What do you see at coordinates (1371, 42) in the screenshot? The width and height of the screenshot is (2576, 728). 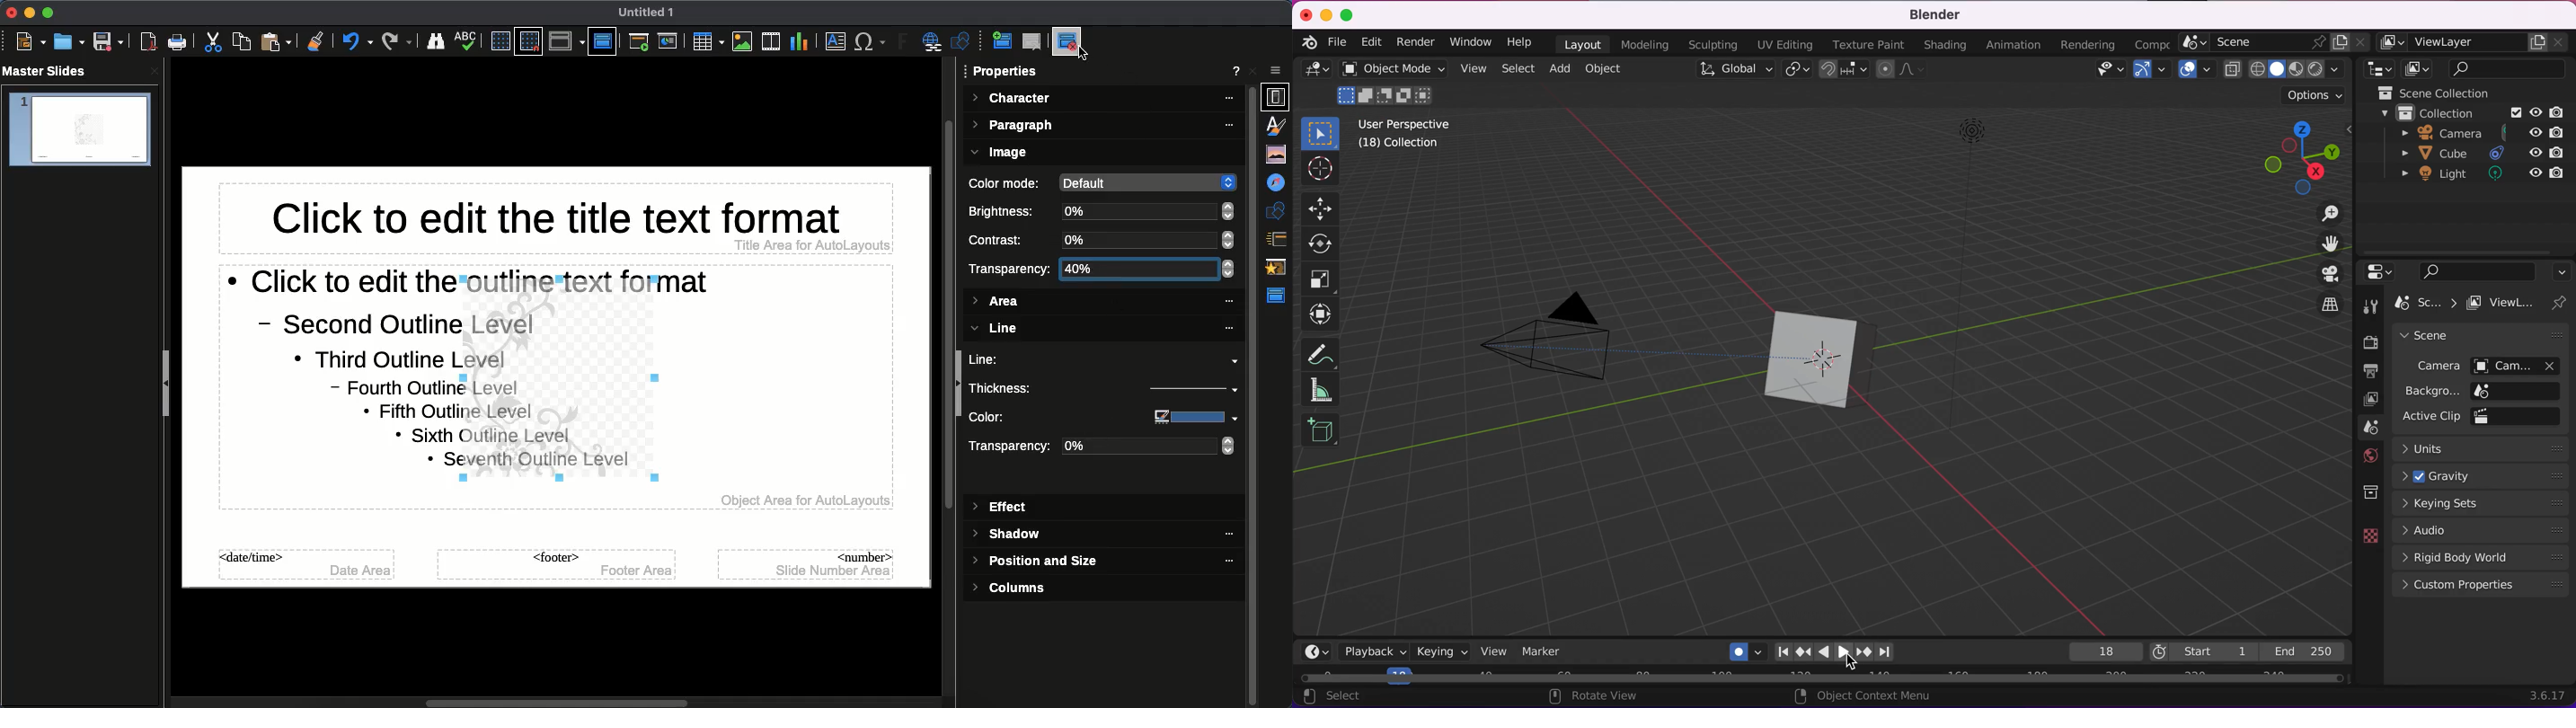 I see `edit` at bounding box center [1371, 42].